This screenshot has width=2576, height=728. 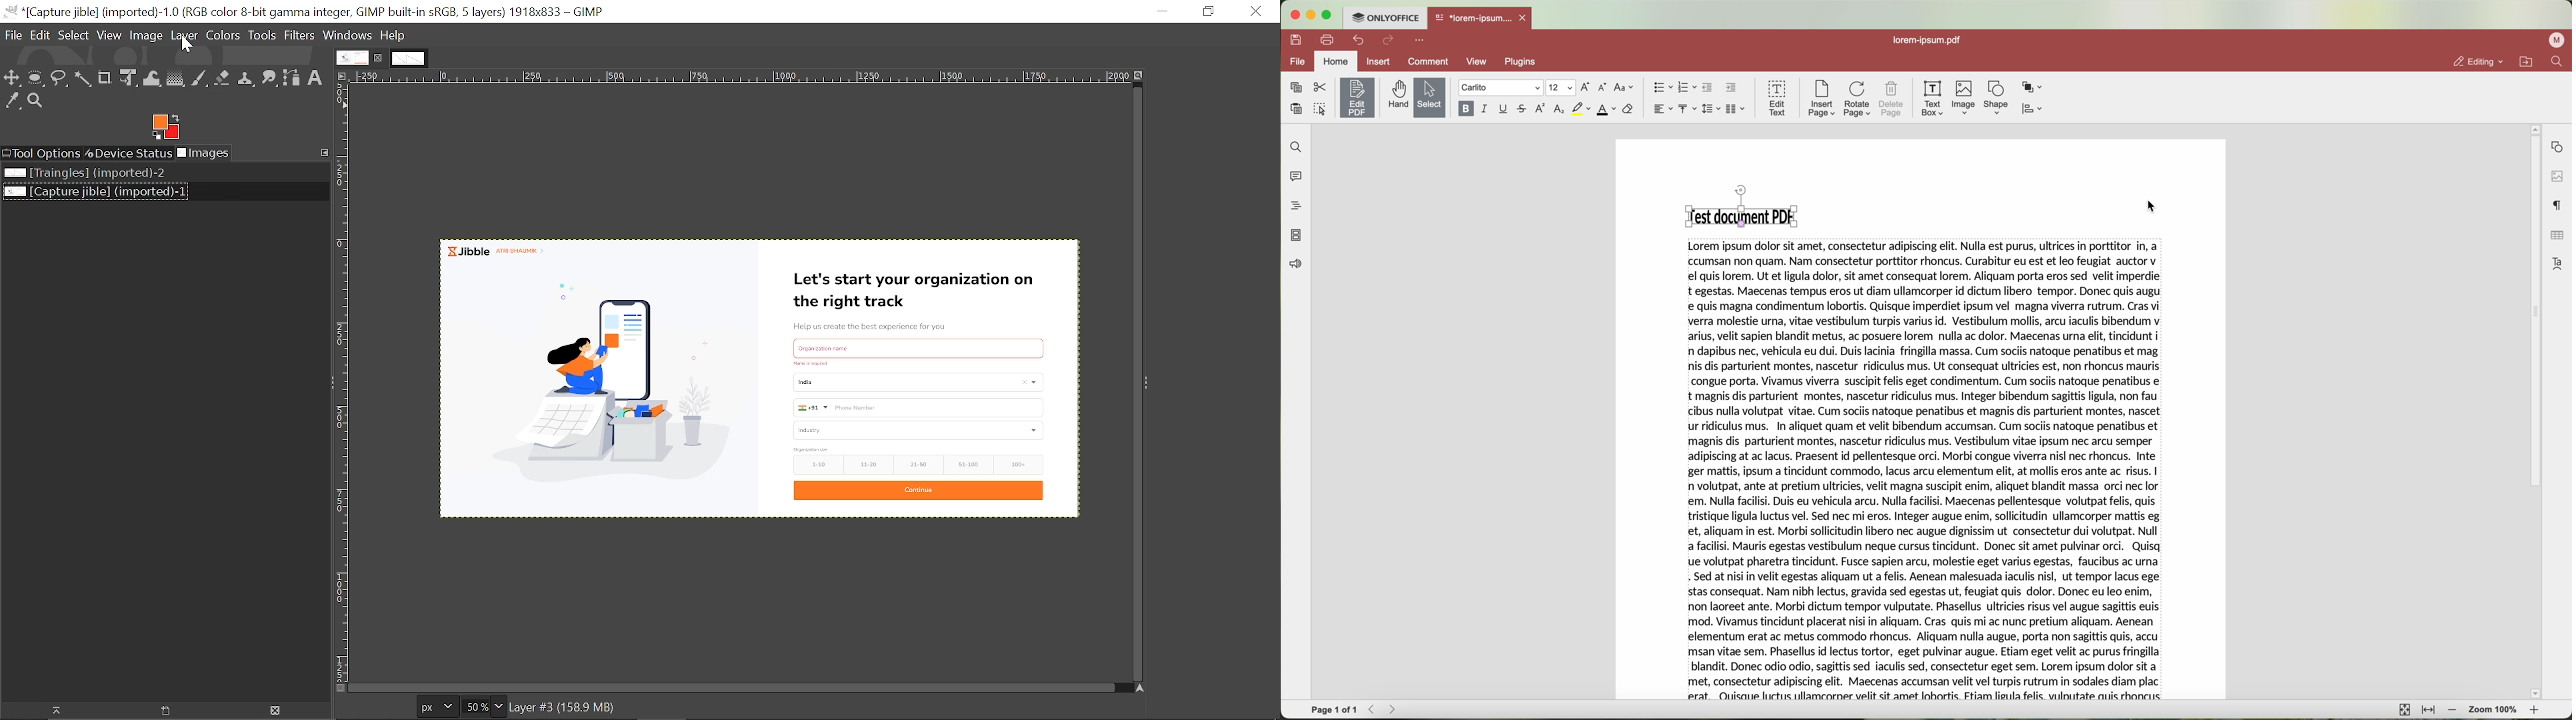 What do you see at coordinates (2558, 263) in the screenshot?
I see `text art settings` at bounding box center [2558, 263].